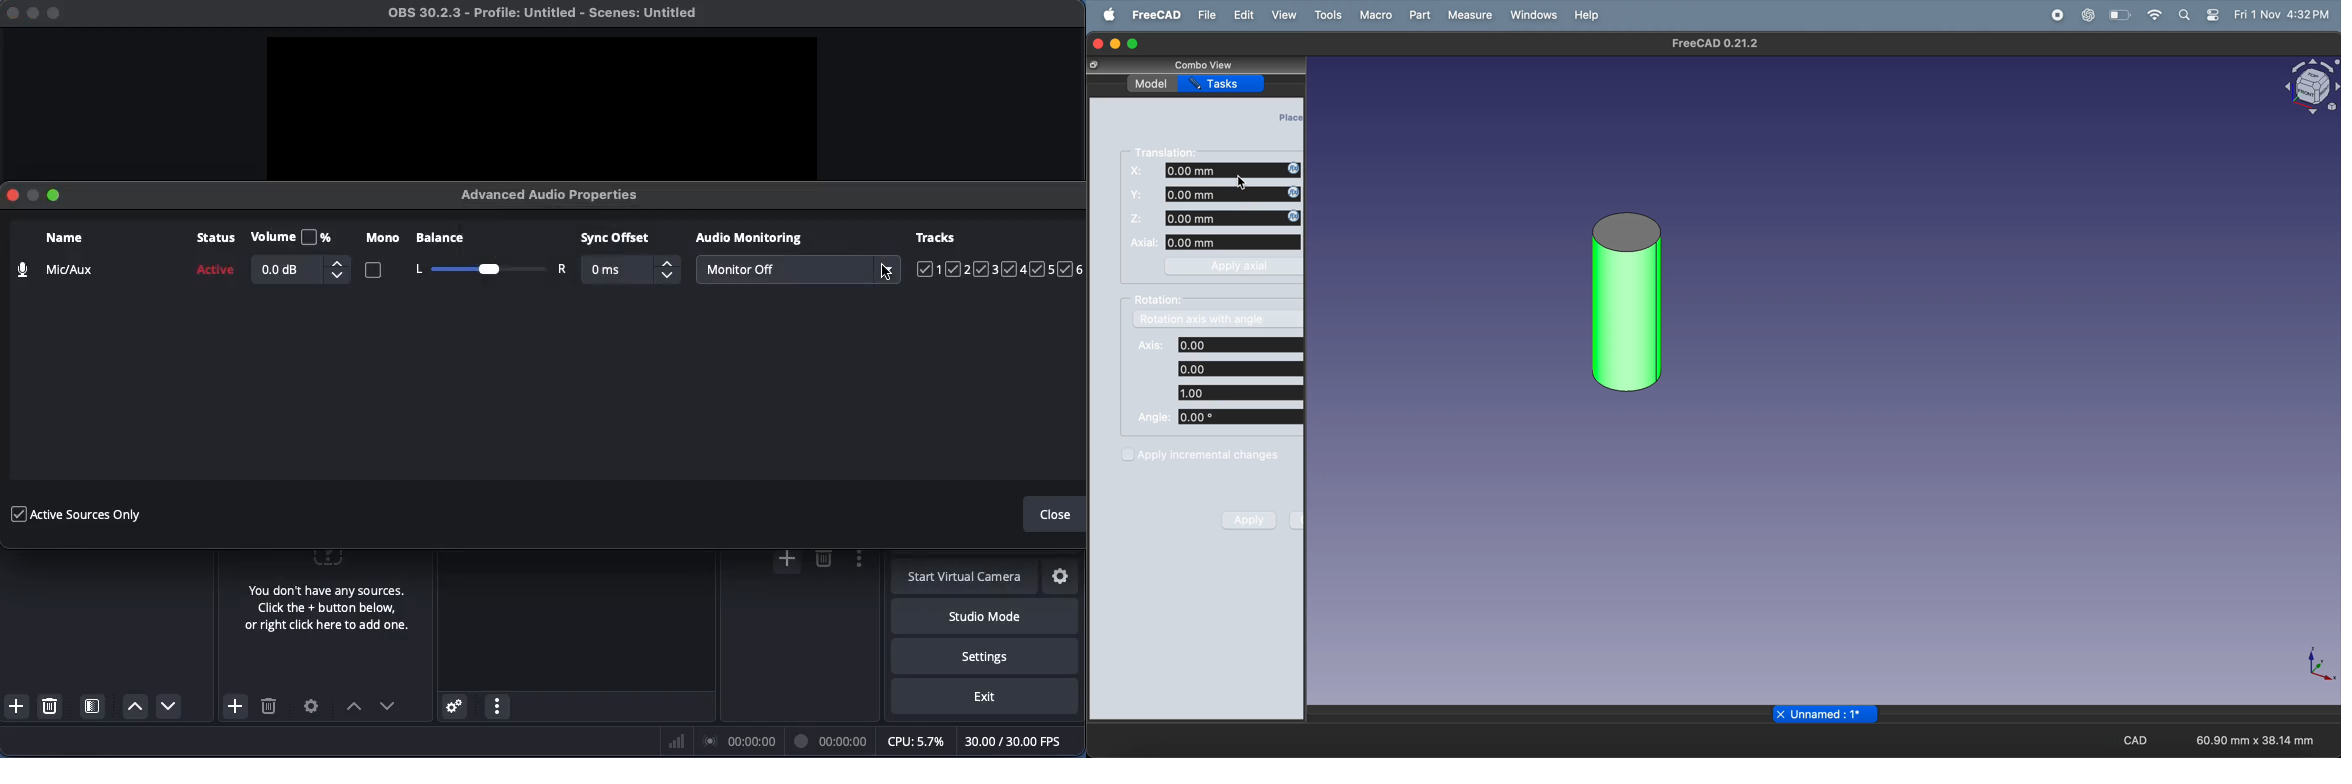  I want to click on measure, so click(1469, 15).